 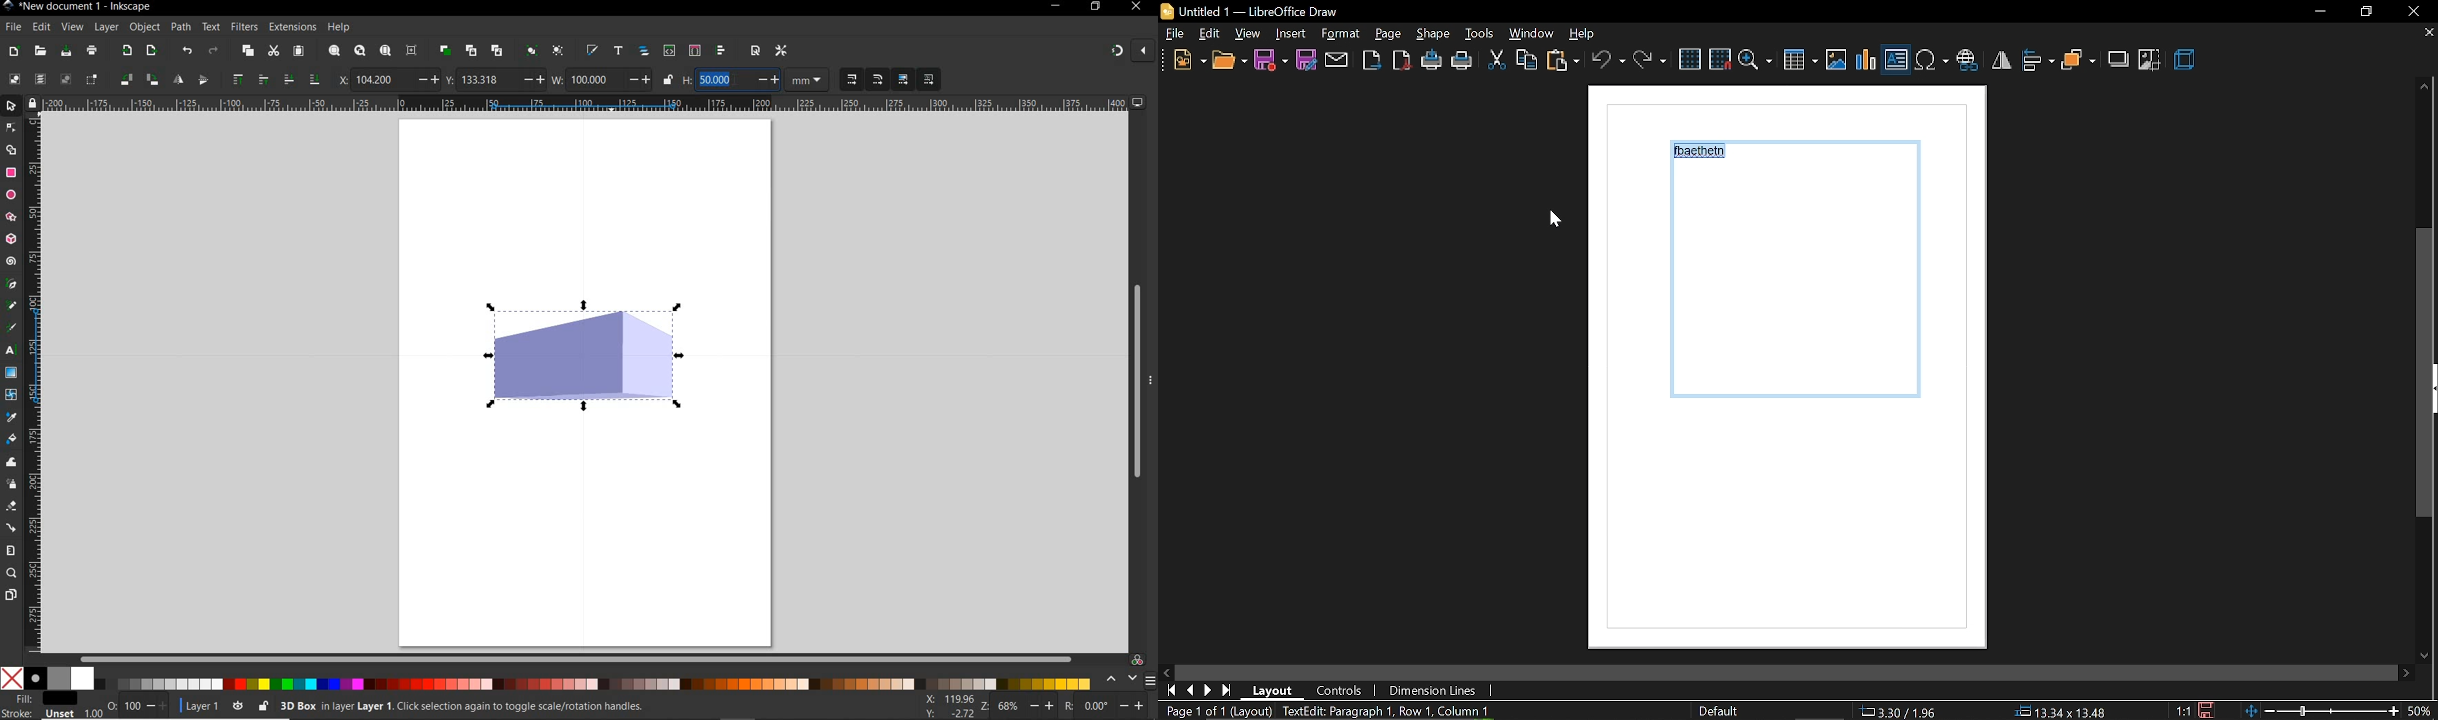 I want to click on text, so click(x=211, y=26).